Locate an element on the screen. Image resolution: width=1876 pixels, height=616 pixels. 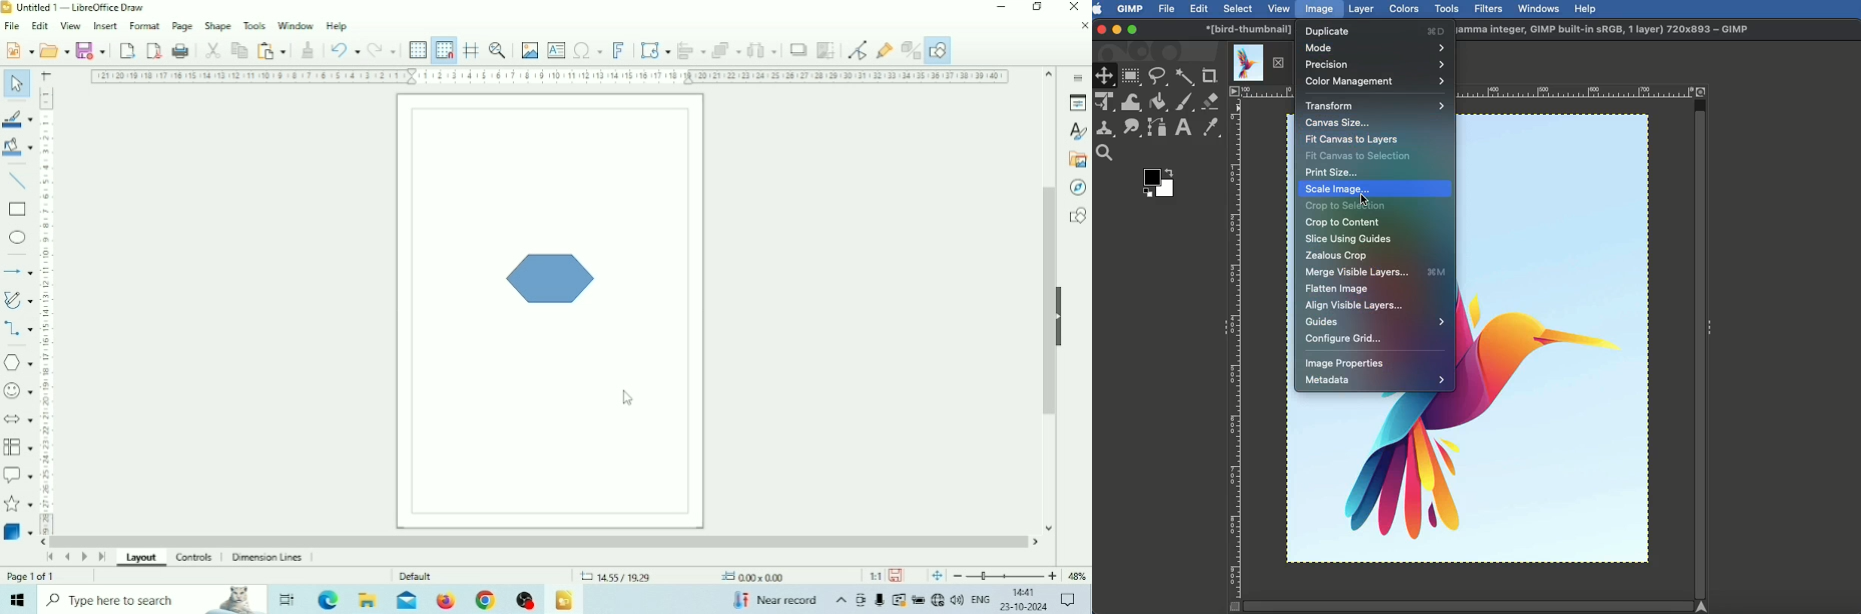
Toggle Extrusion is located at coordinates (909, 50).